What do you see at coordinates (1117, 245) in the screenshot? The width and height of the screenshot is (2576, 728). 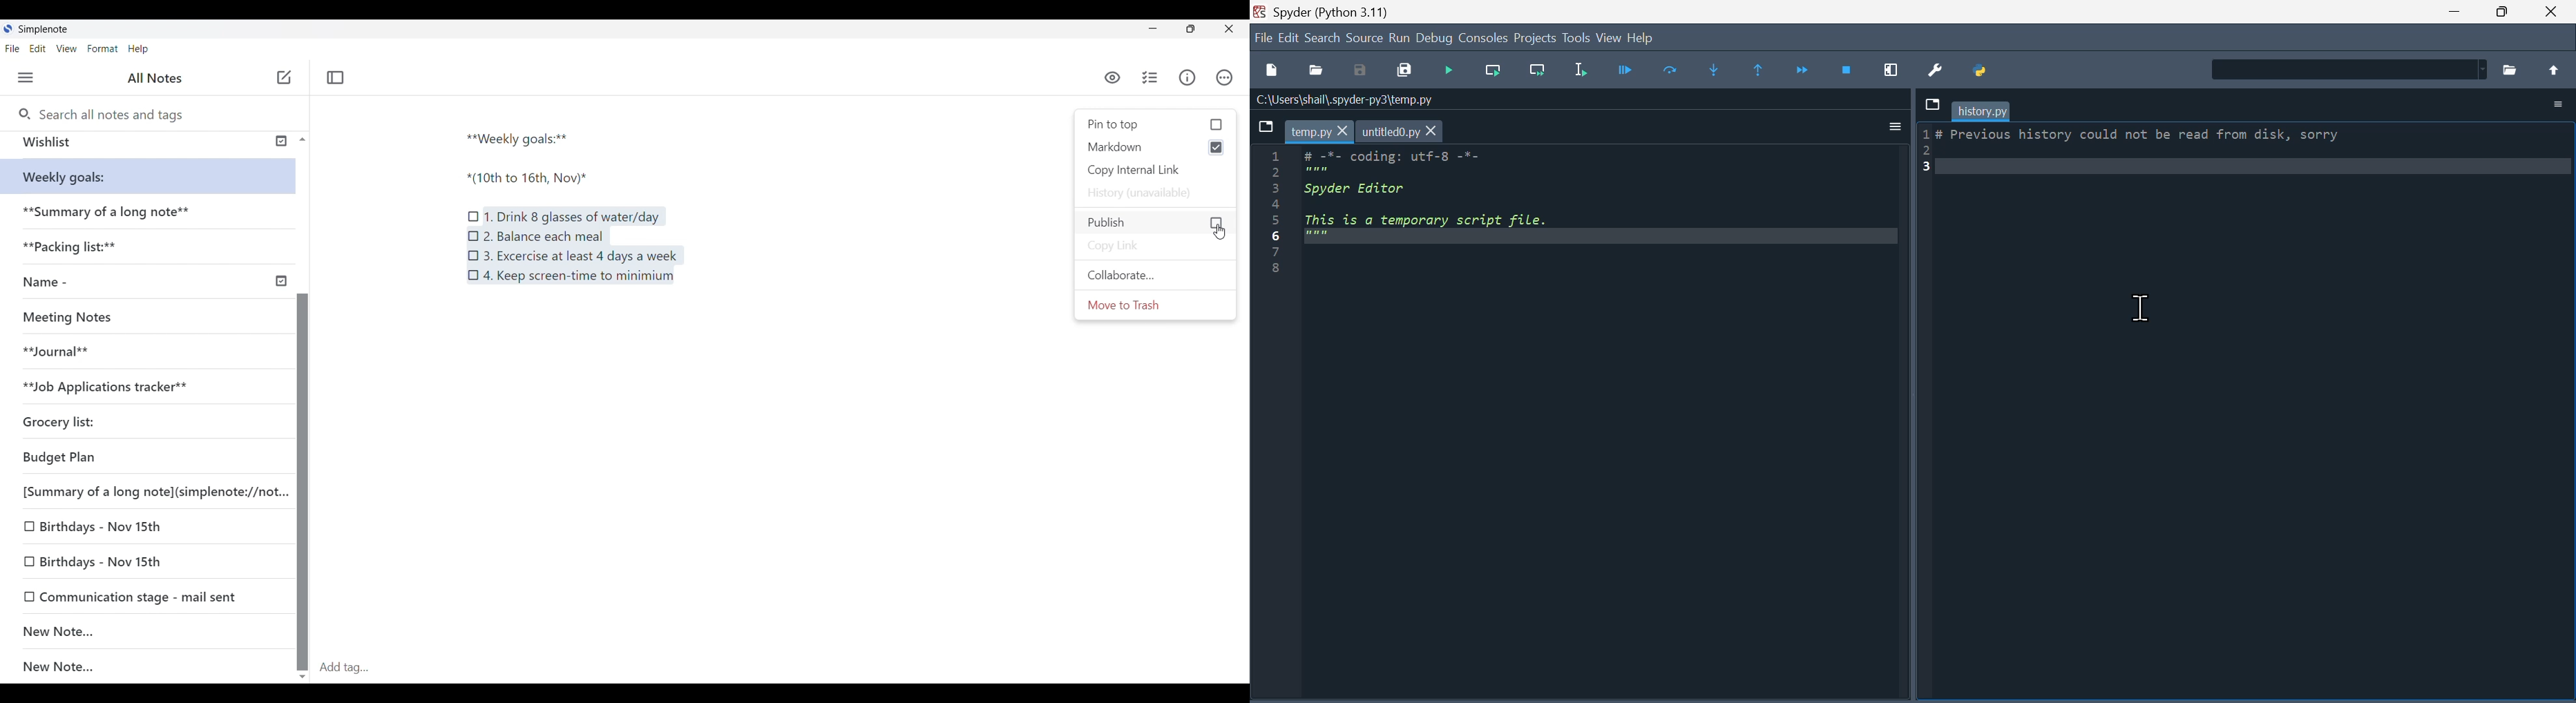 I see `Copy link` at bounding box center [1117, 245].